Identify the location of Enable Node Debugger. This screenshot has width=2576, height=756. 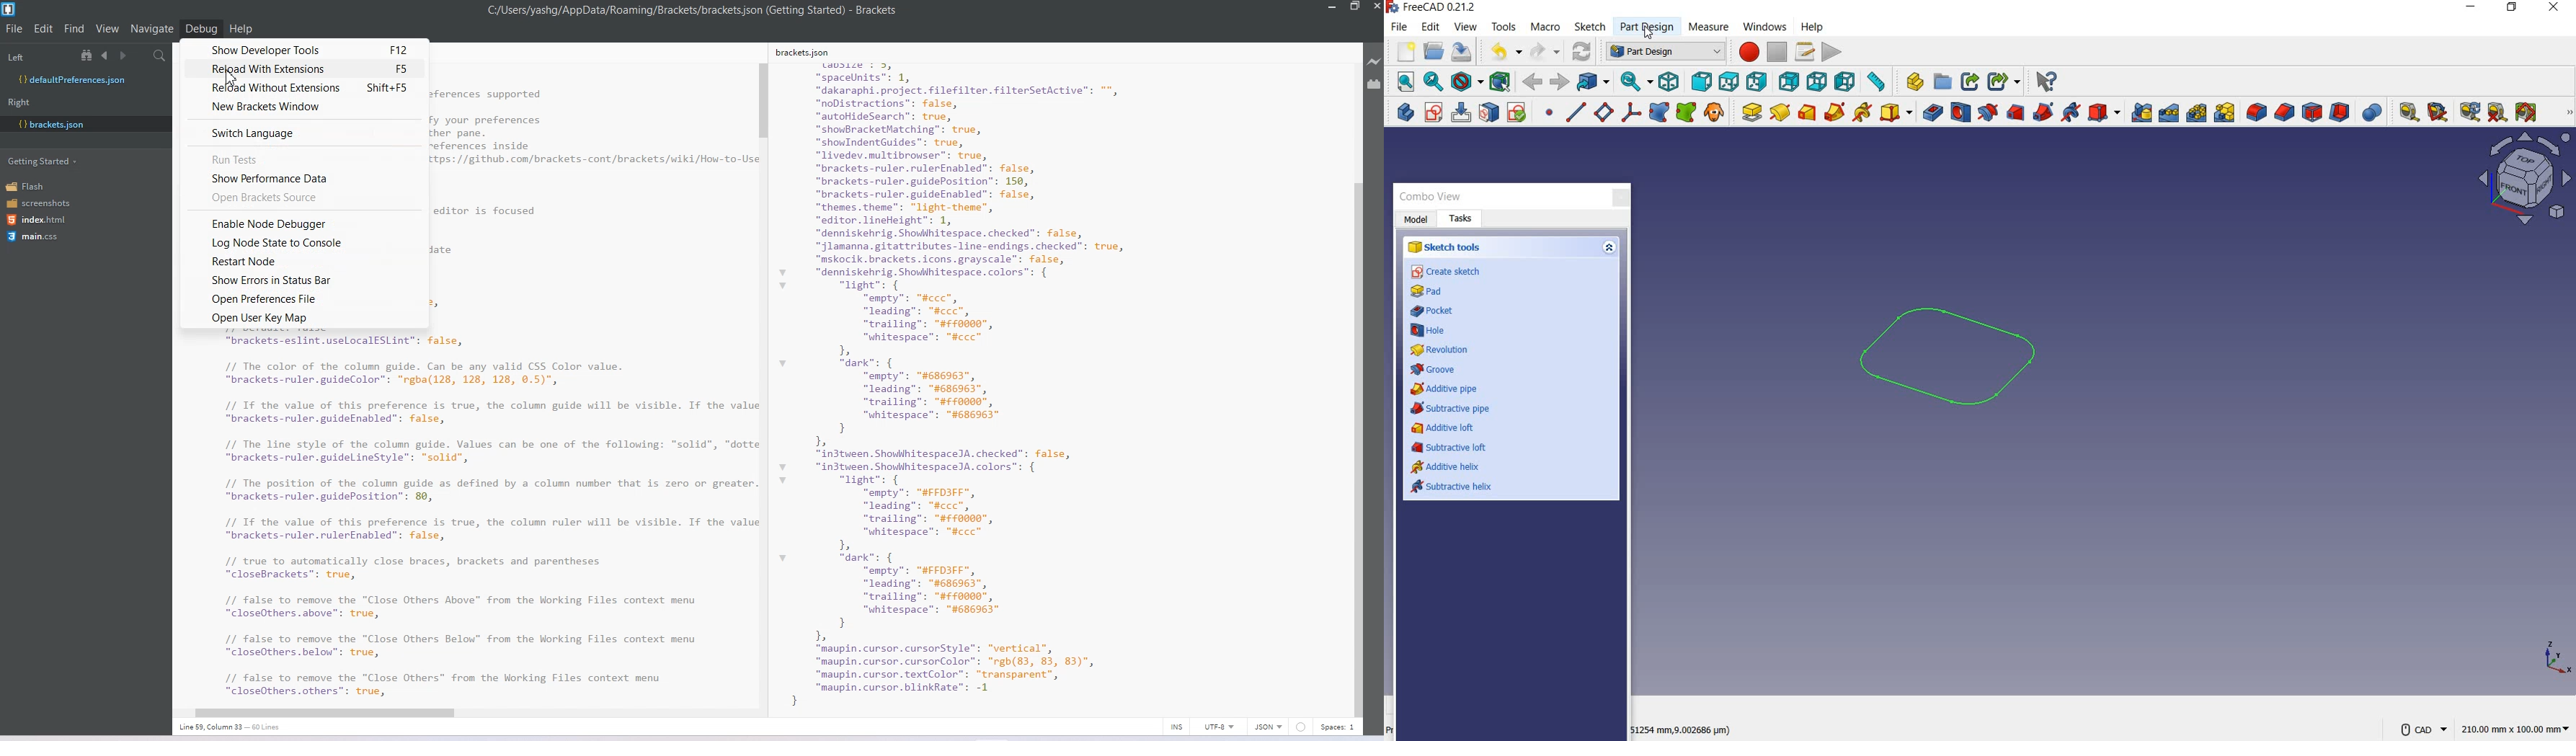
(305, 222).